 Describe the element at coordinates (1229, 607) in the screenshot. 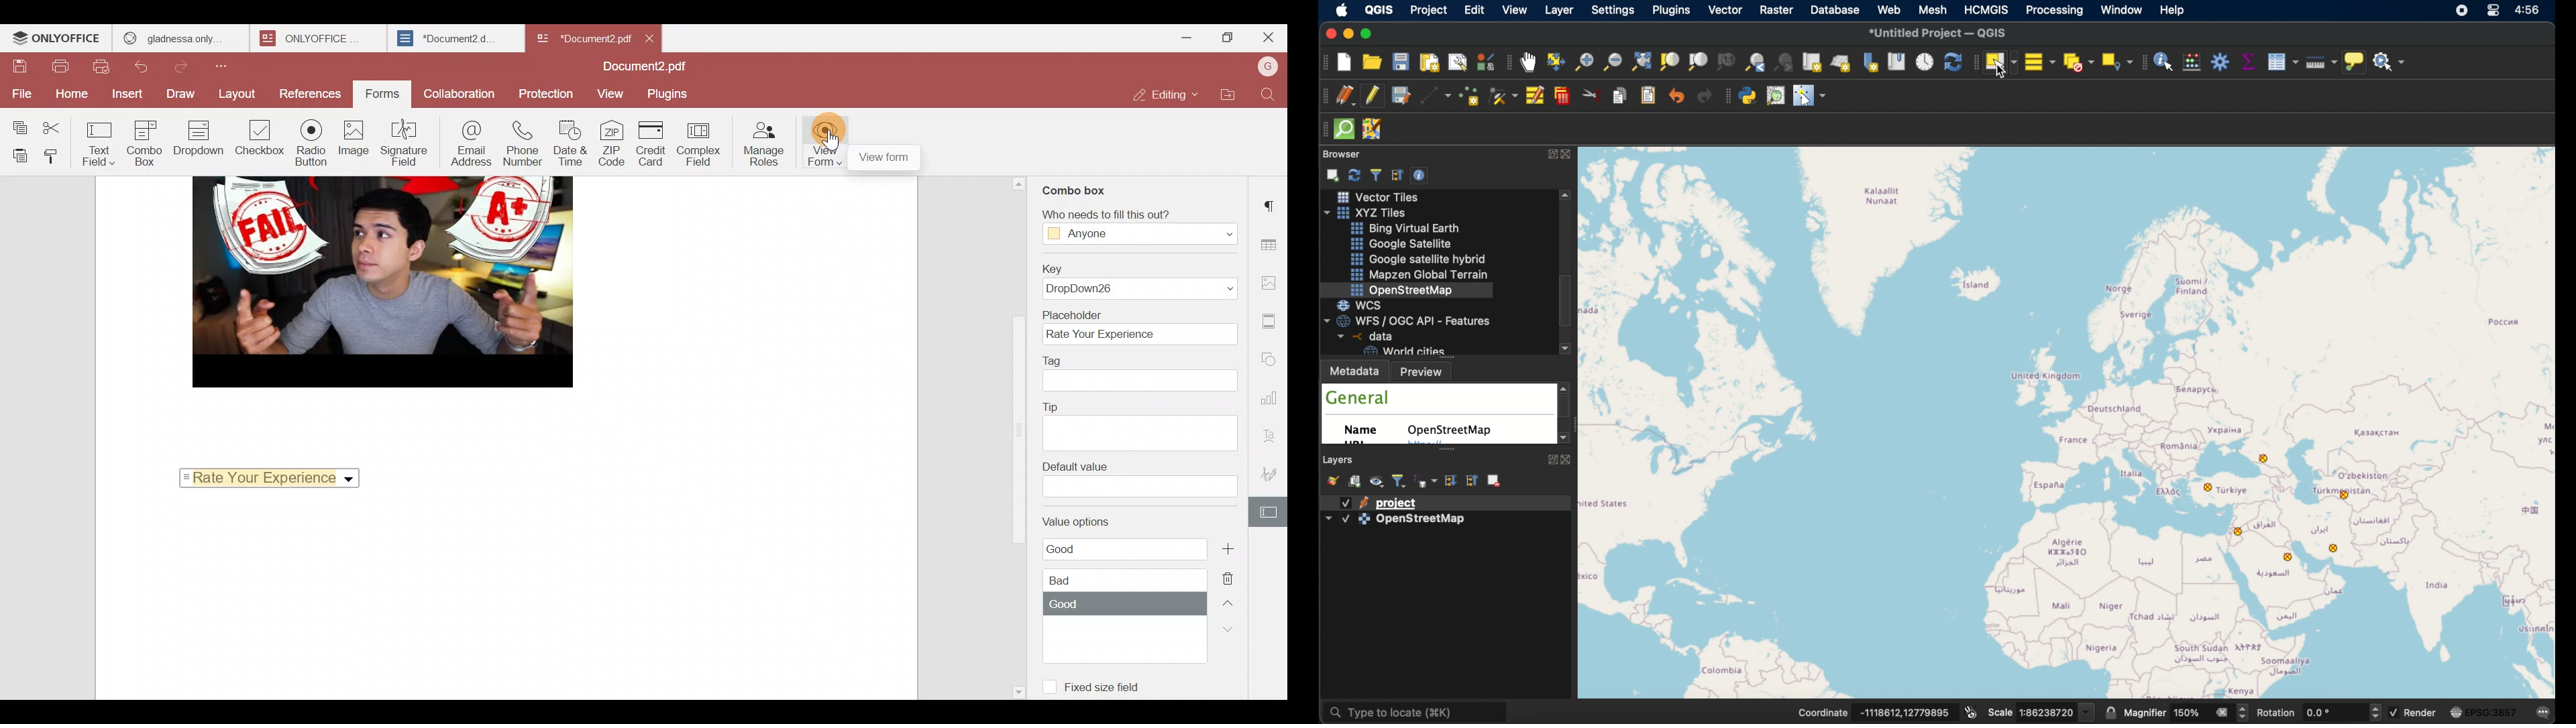

I see `Up` at that location.